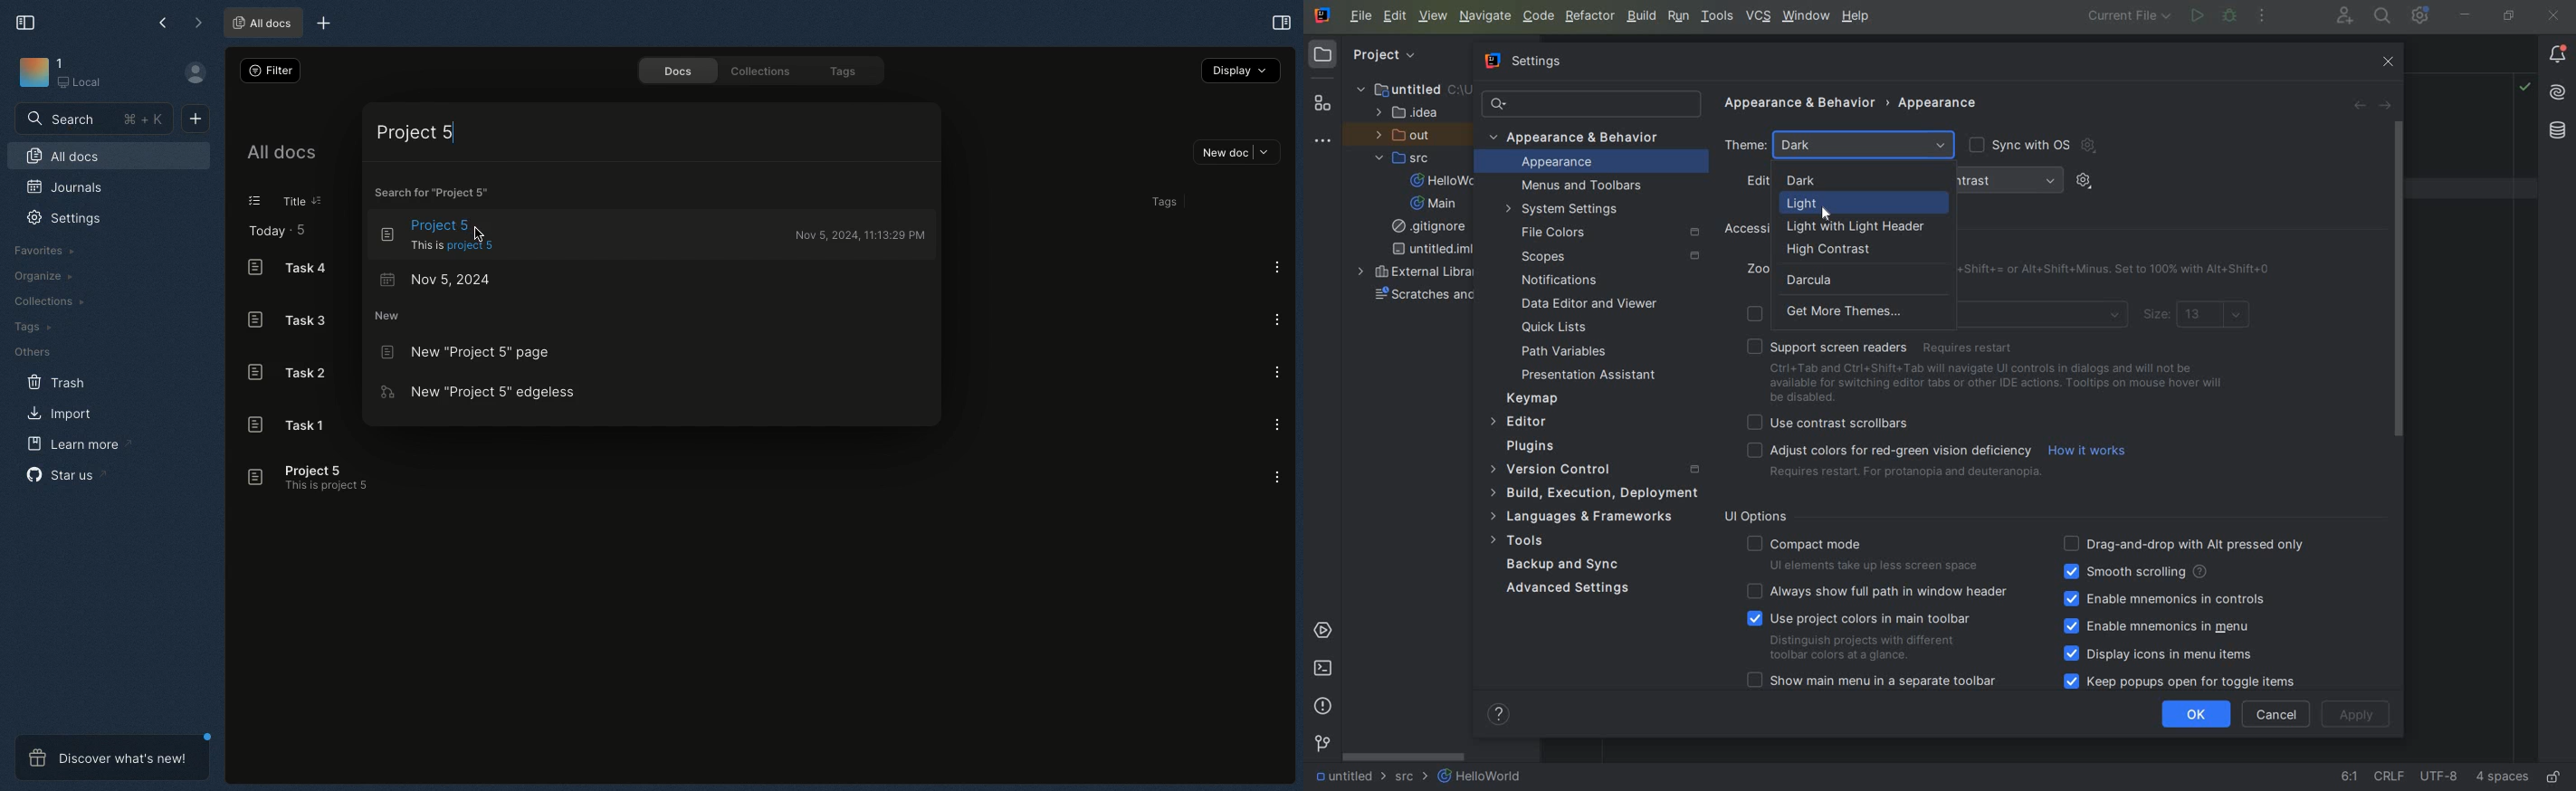 This screenshot has width=2576, height=812. I want to click on Display, so click(1241, 72).